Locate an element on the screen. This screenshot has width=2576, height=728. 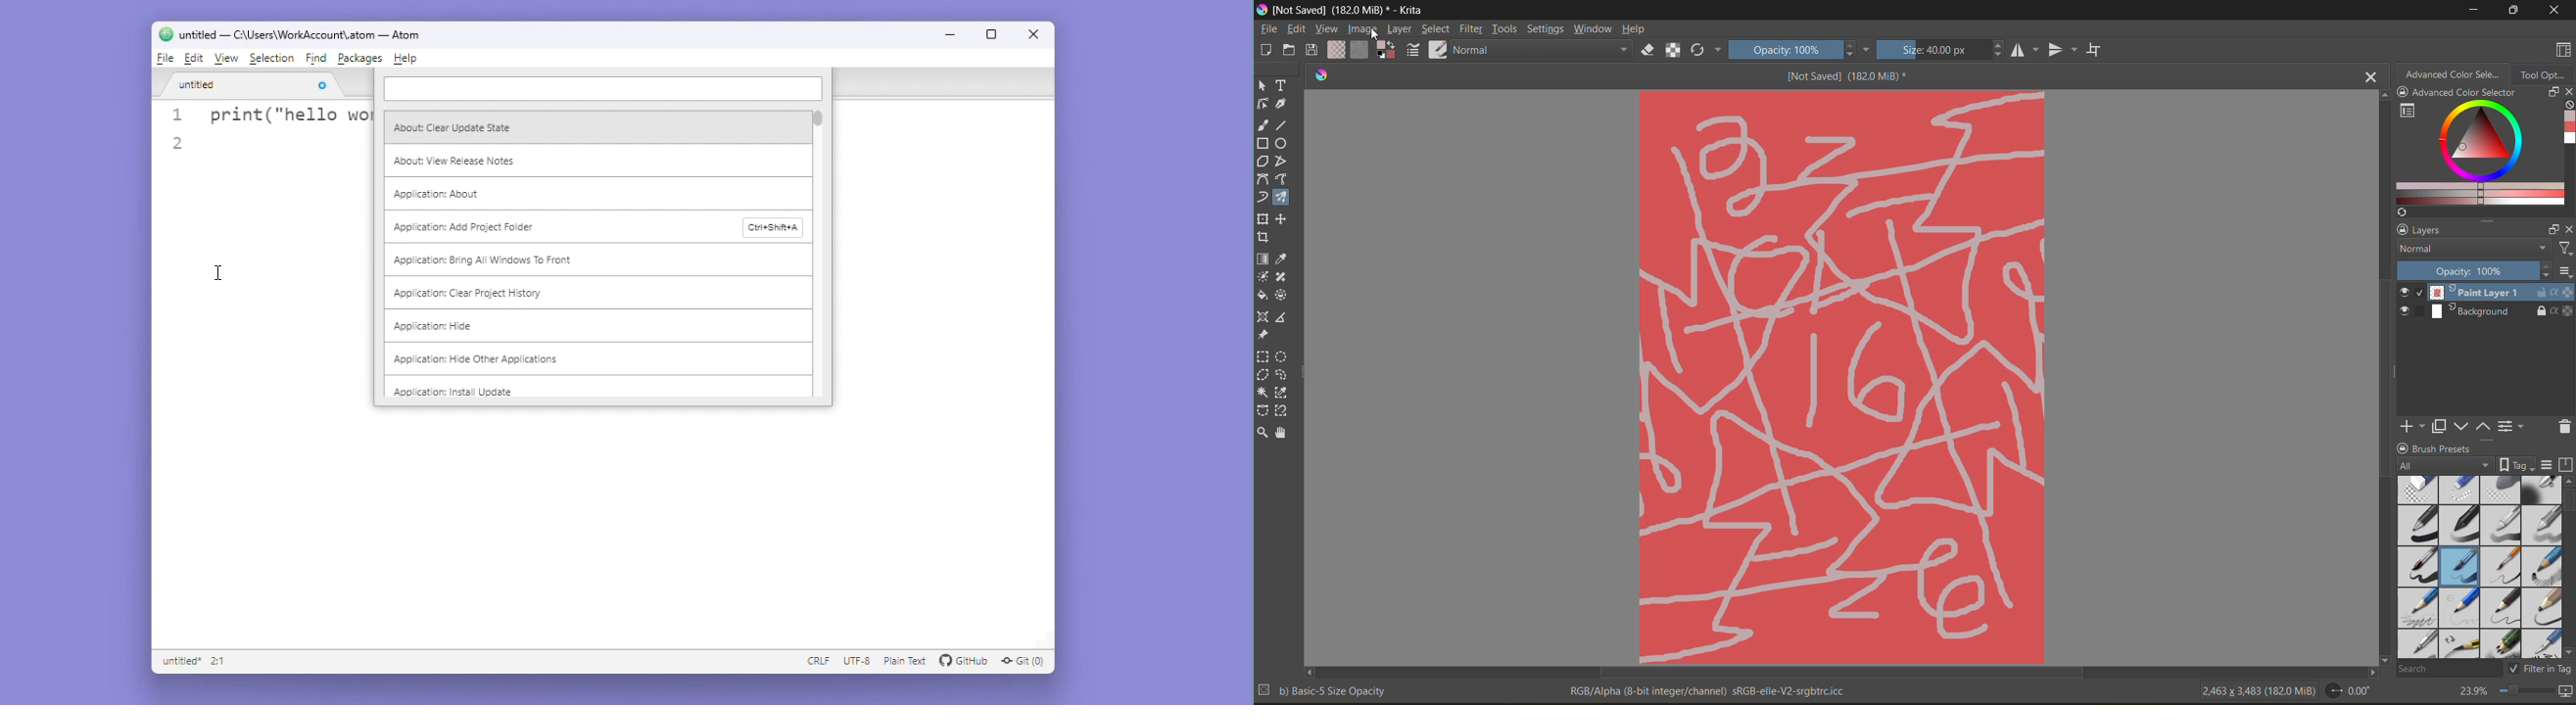
Desktop is located at coordinates (45, 318).